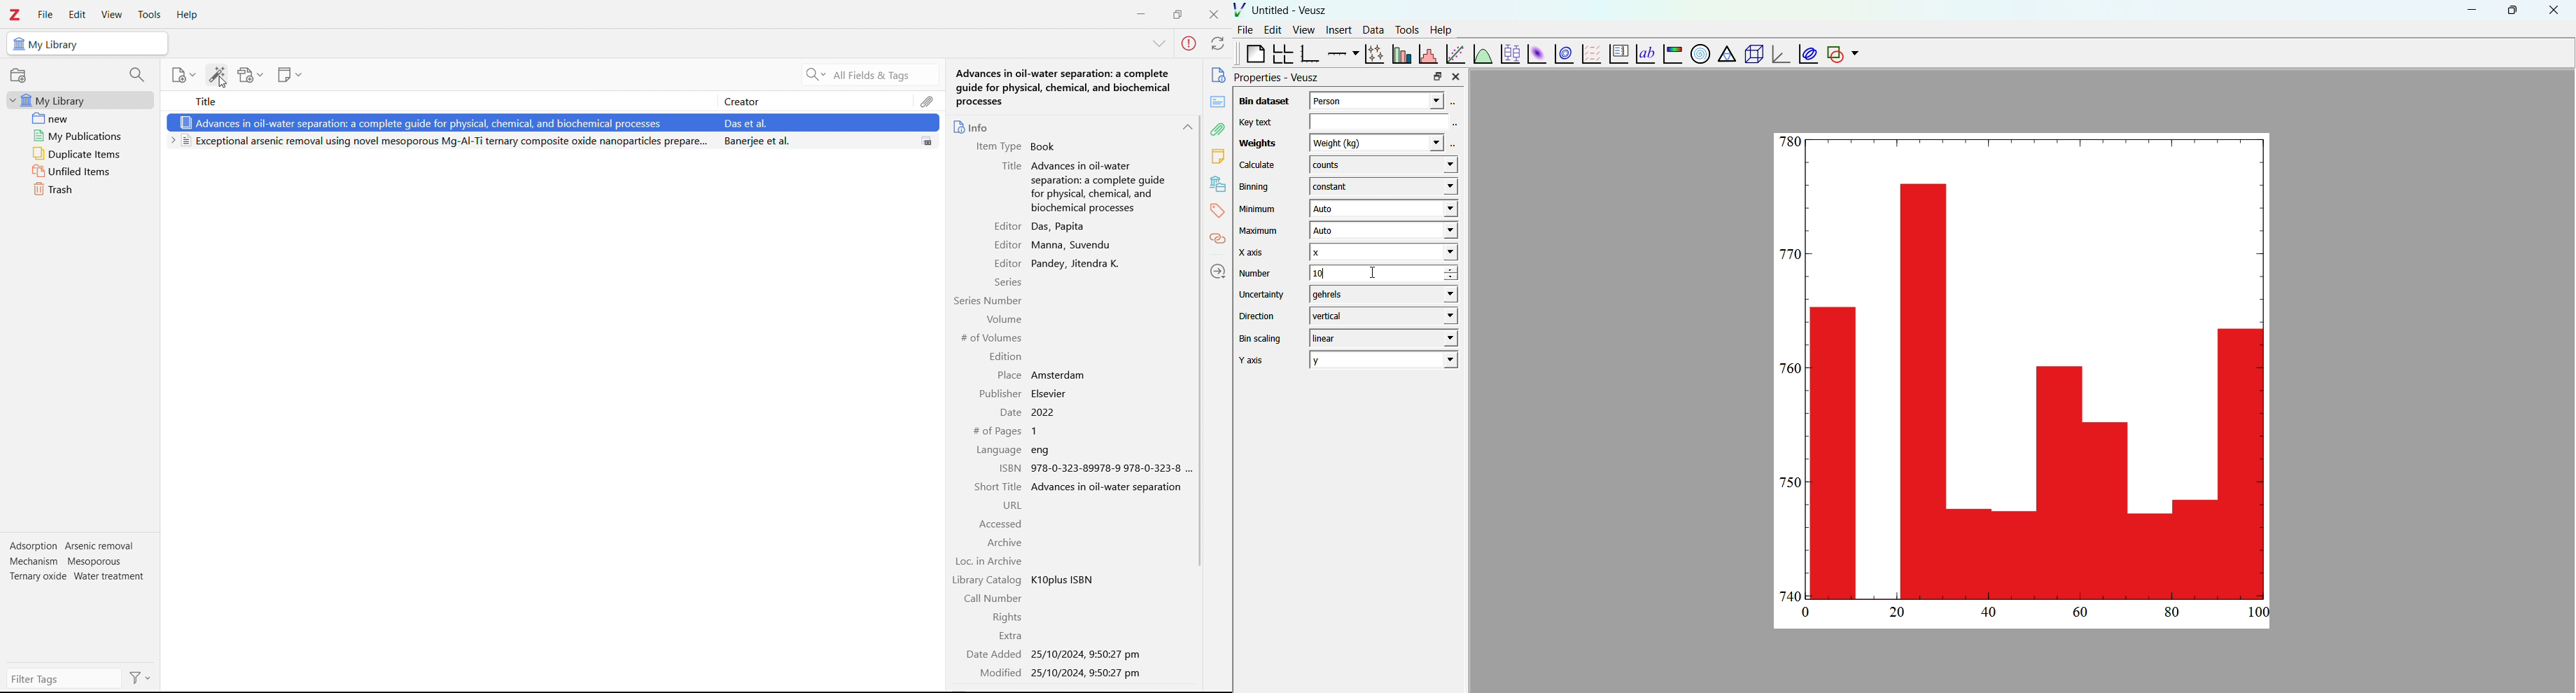 The image size is (2576, 700). Describe the element at coordinates (1159, 44) in the screenshot. I see `More` at that location.